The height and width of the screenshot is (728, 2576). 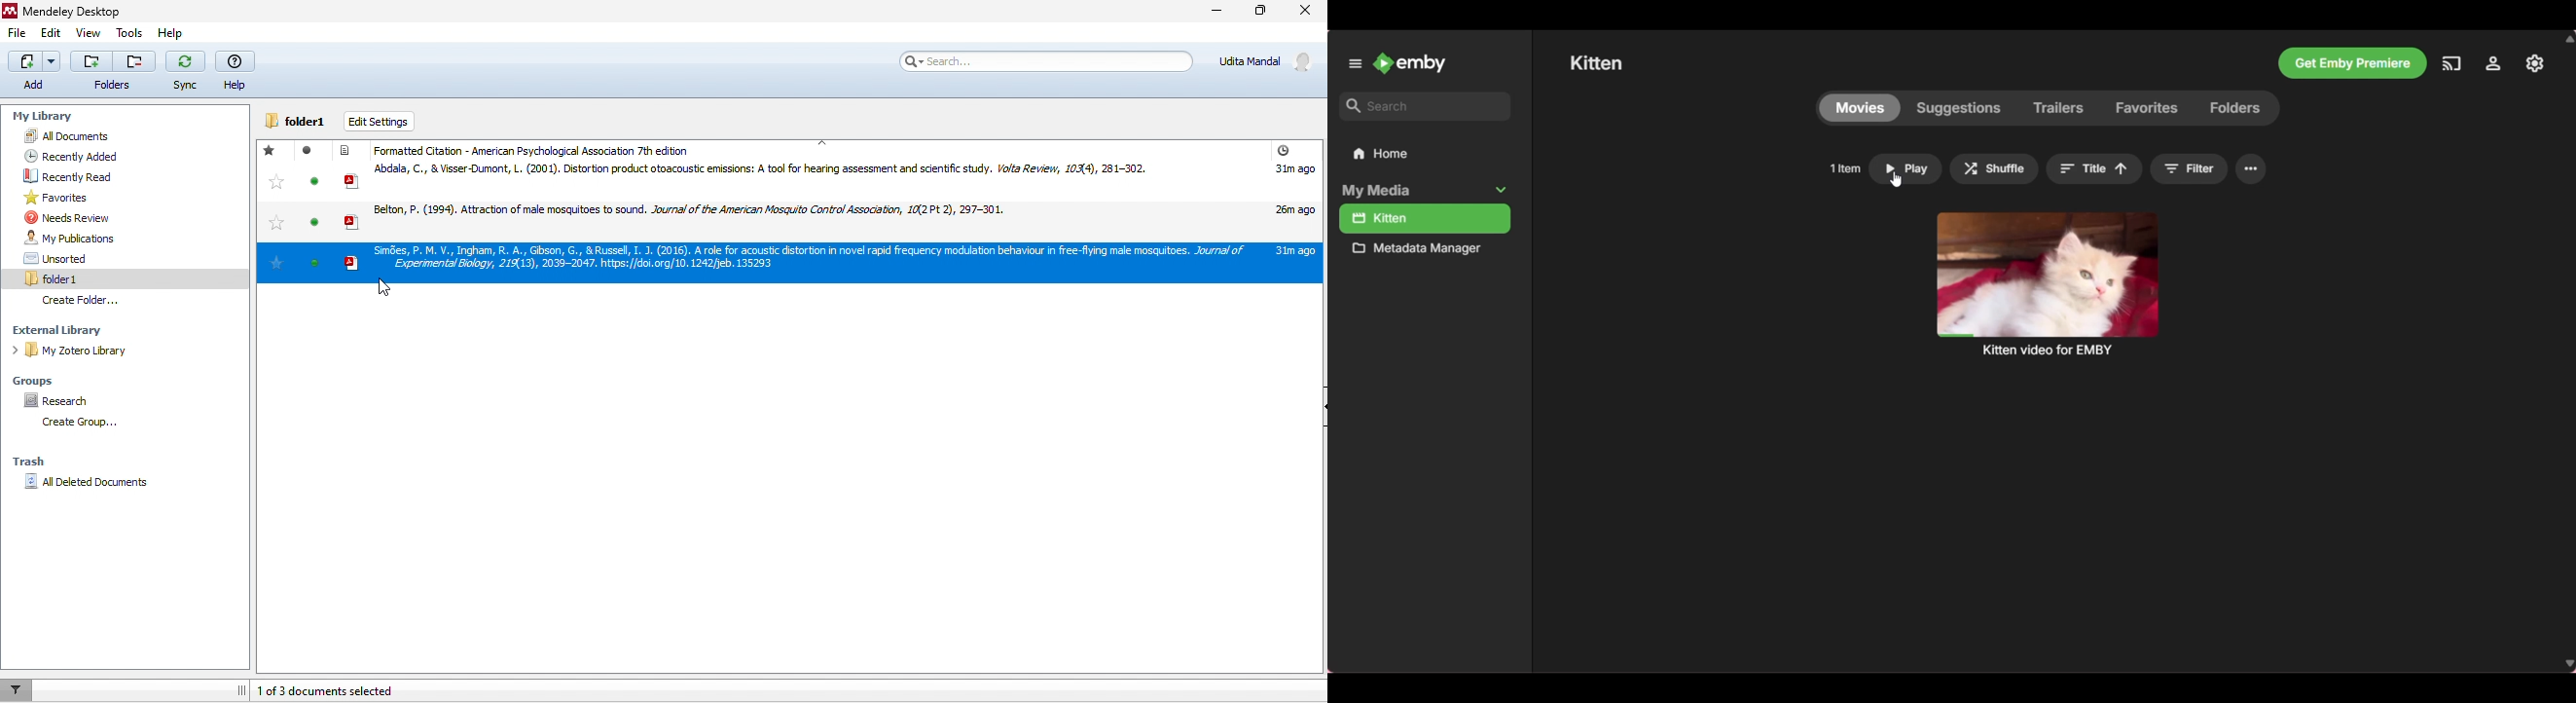 I want to click on Title, so click(x=2094, y=169).